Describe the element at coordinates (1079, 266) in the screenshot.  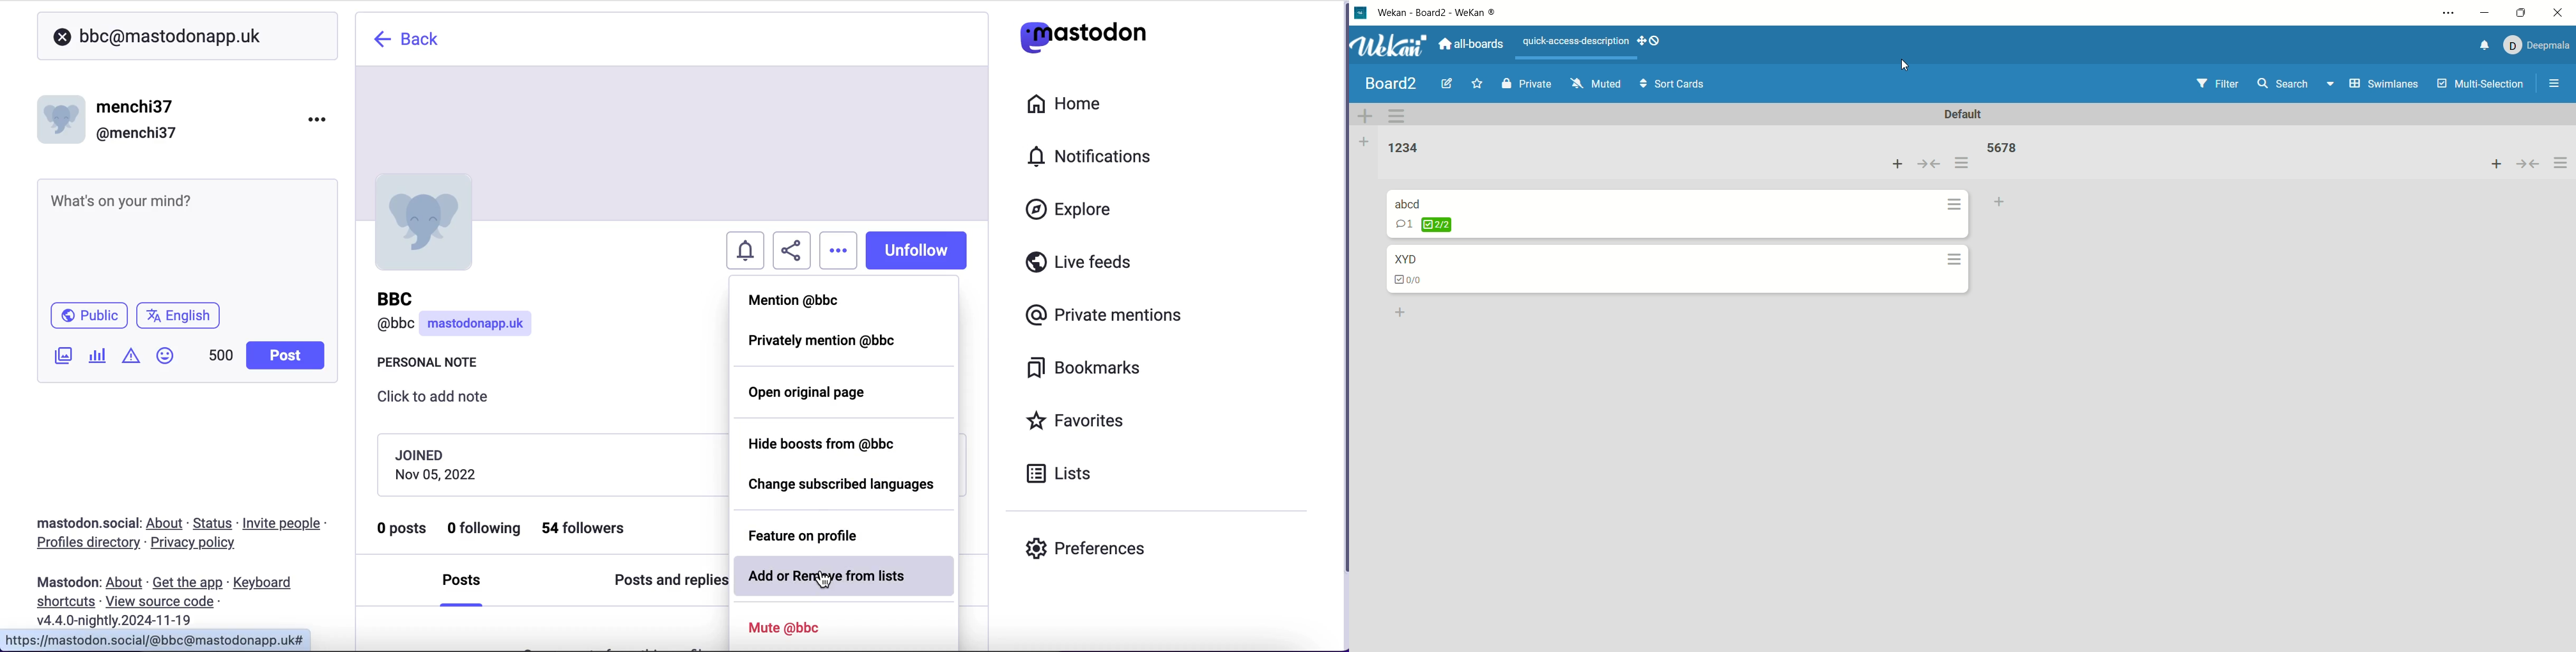
I see `live feeds` at that location.